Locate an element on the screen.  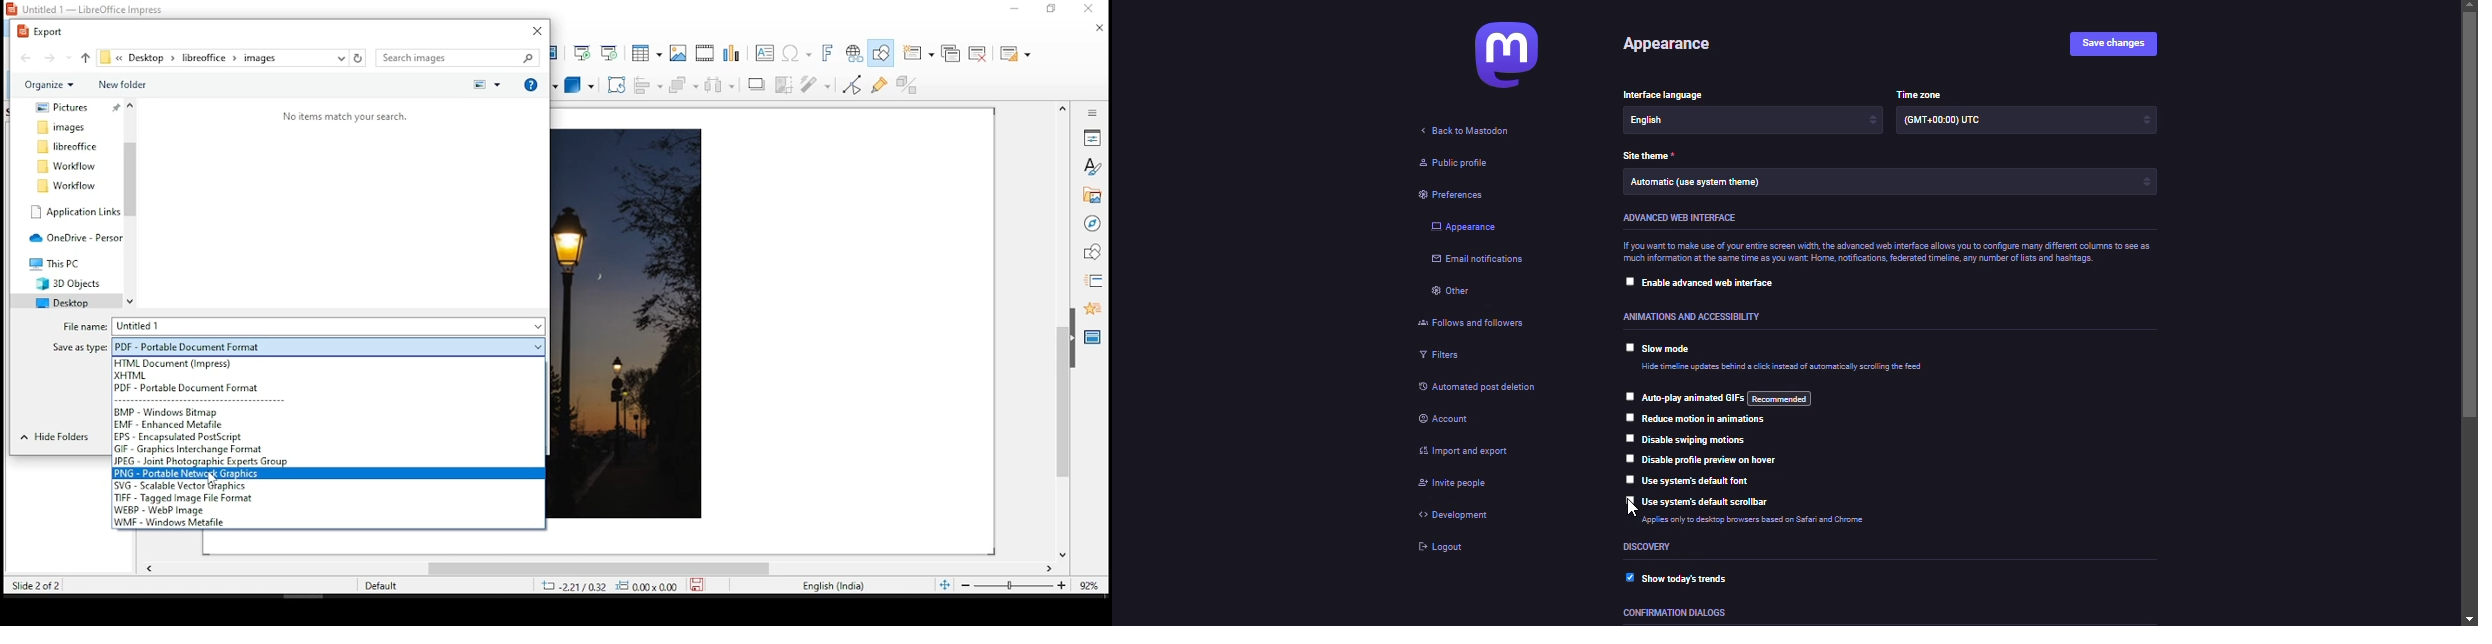
click to select is located at coordinates (1629, 481).